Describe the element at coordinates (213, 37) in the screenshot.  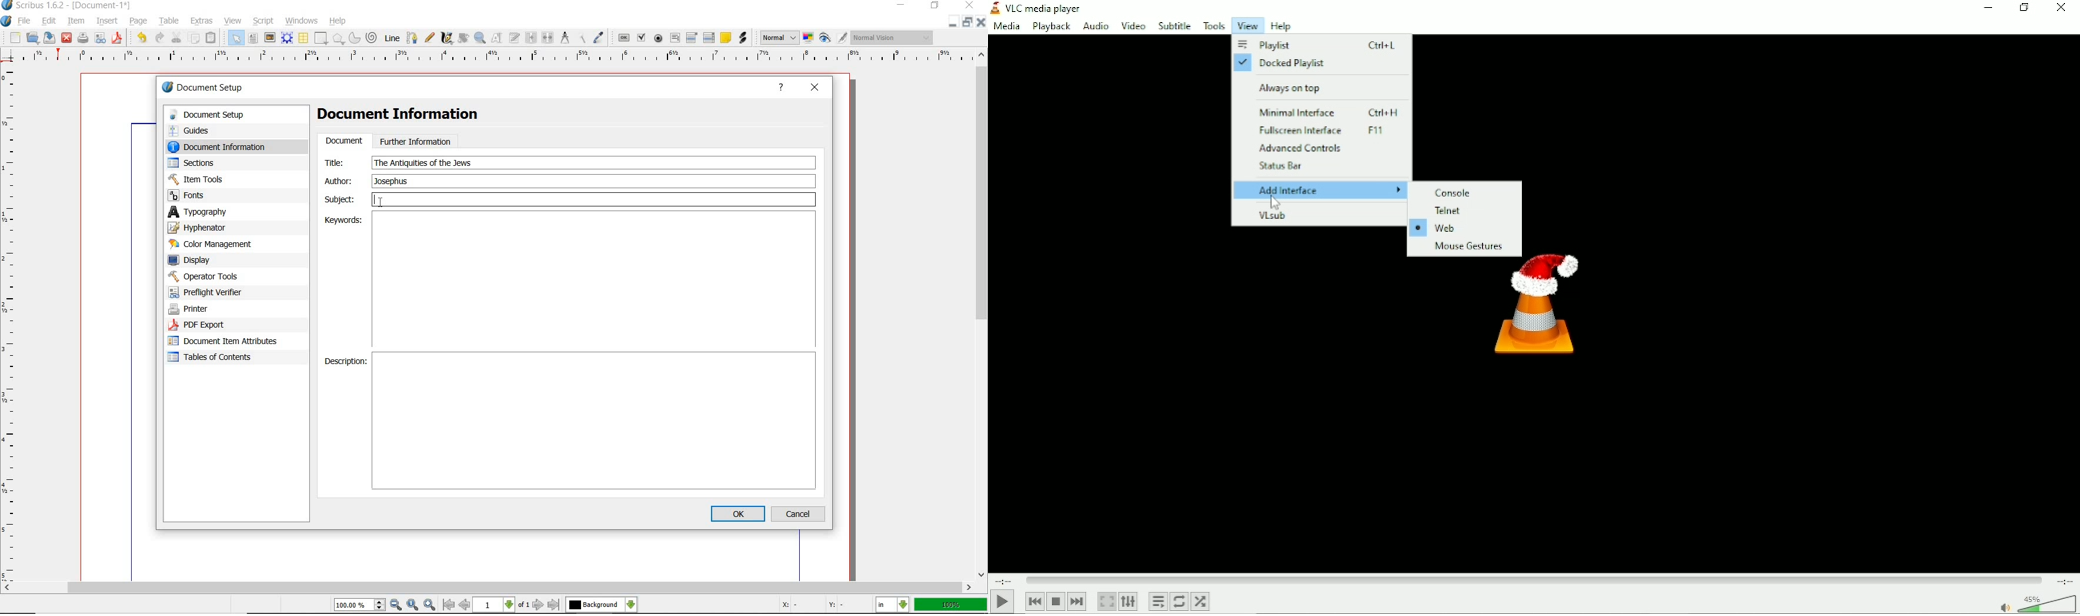
I see `paste` at that location.